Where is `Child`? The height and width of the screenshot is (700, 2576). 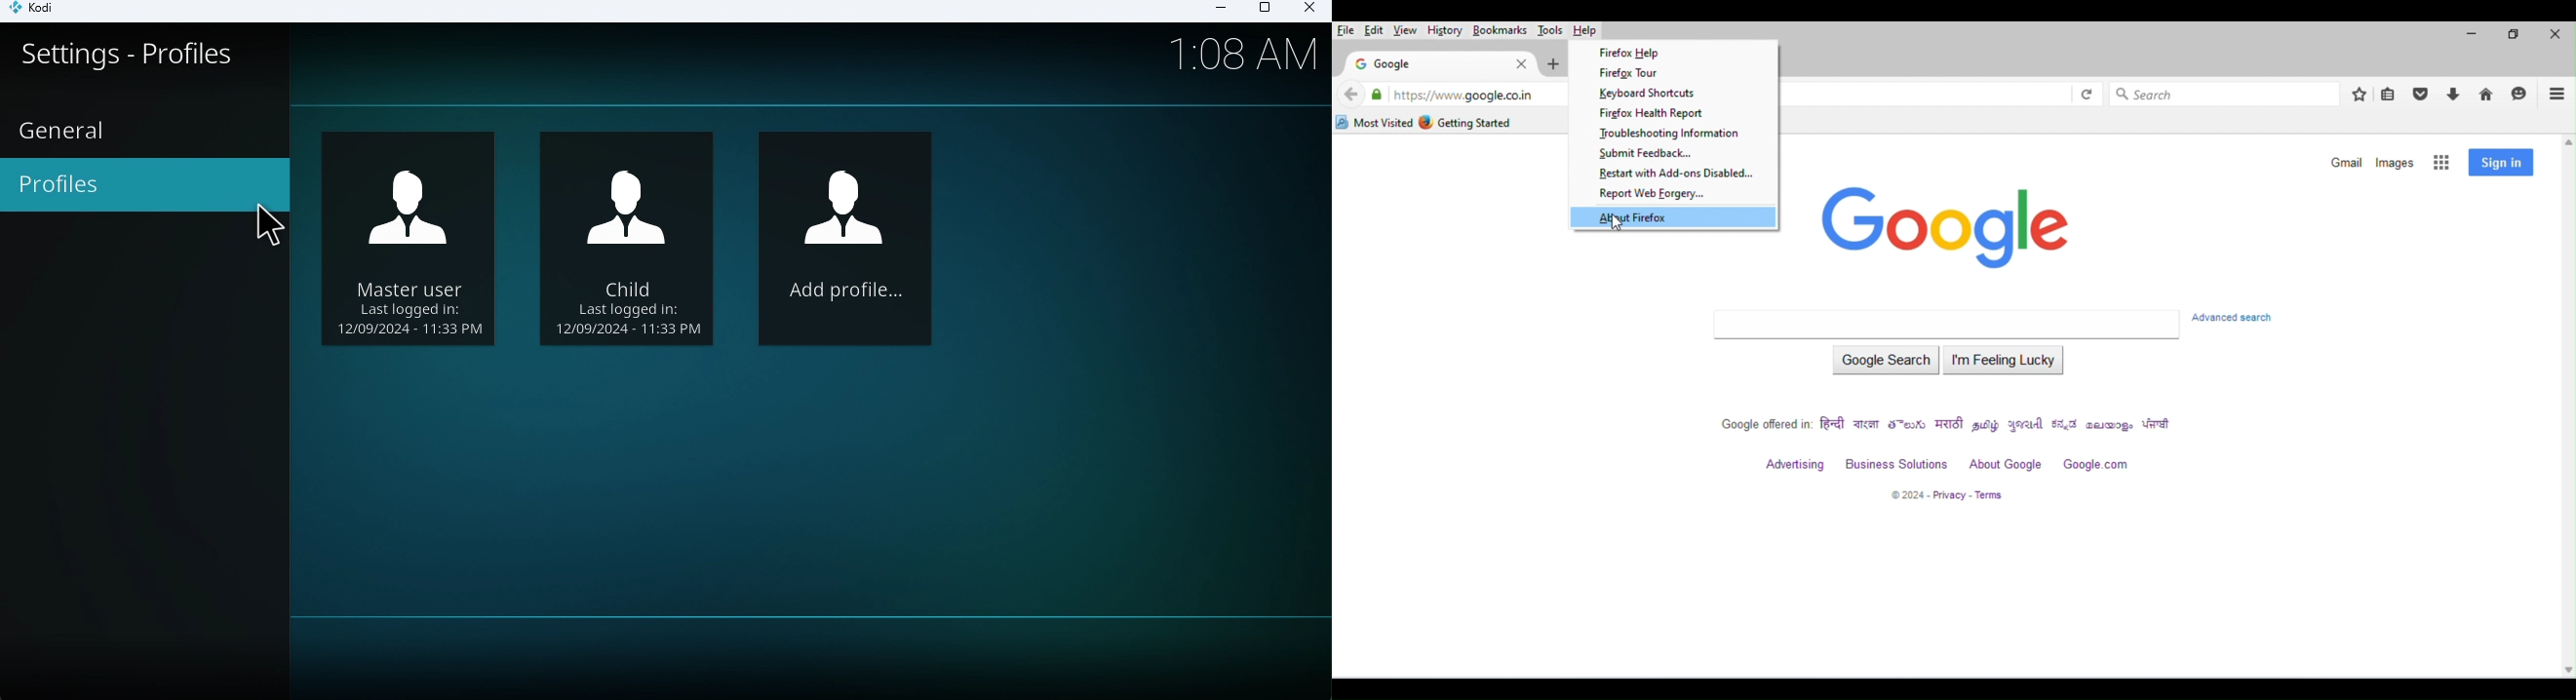 Child is located at coordinates (631, 237).